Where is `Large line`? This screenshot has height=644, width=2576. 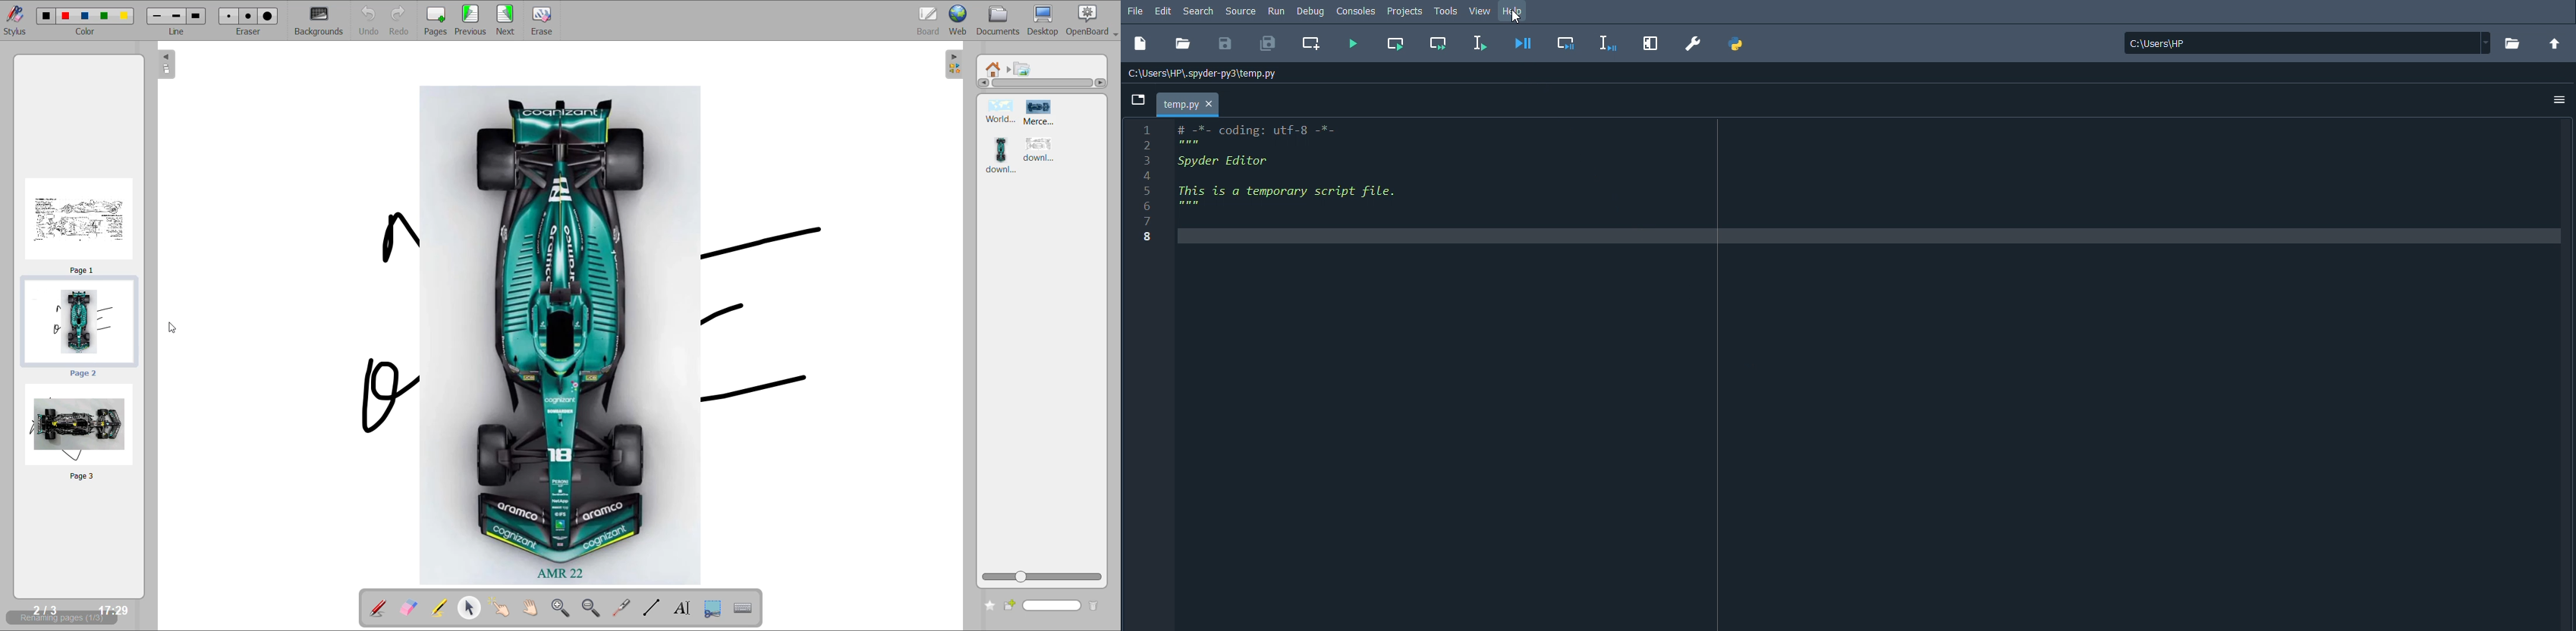 Large line is located at coordinates (198, 15).